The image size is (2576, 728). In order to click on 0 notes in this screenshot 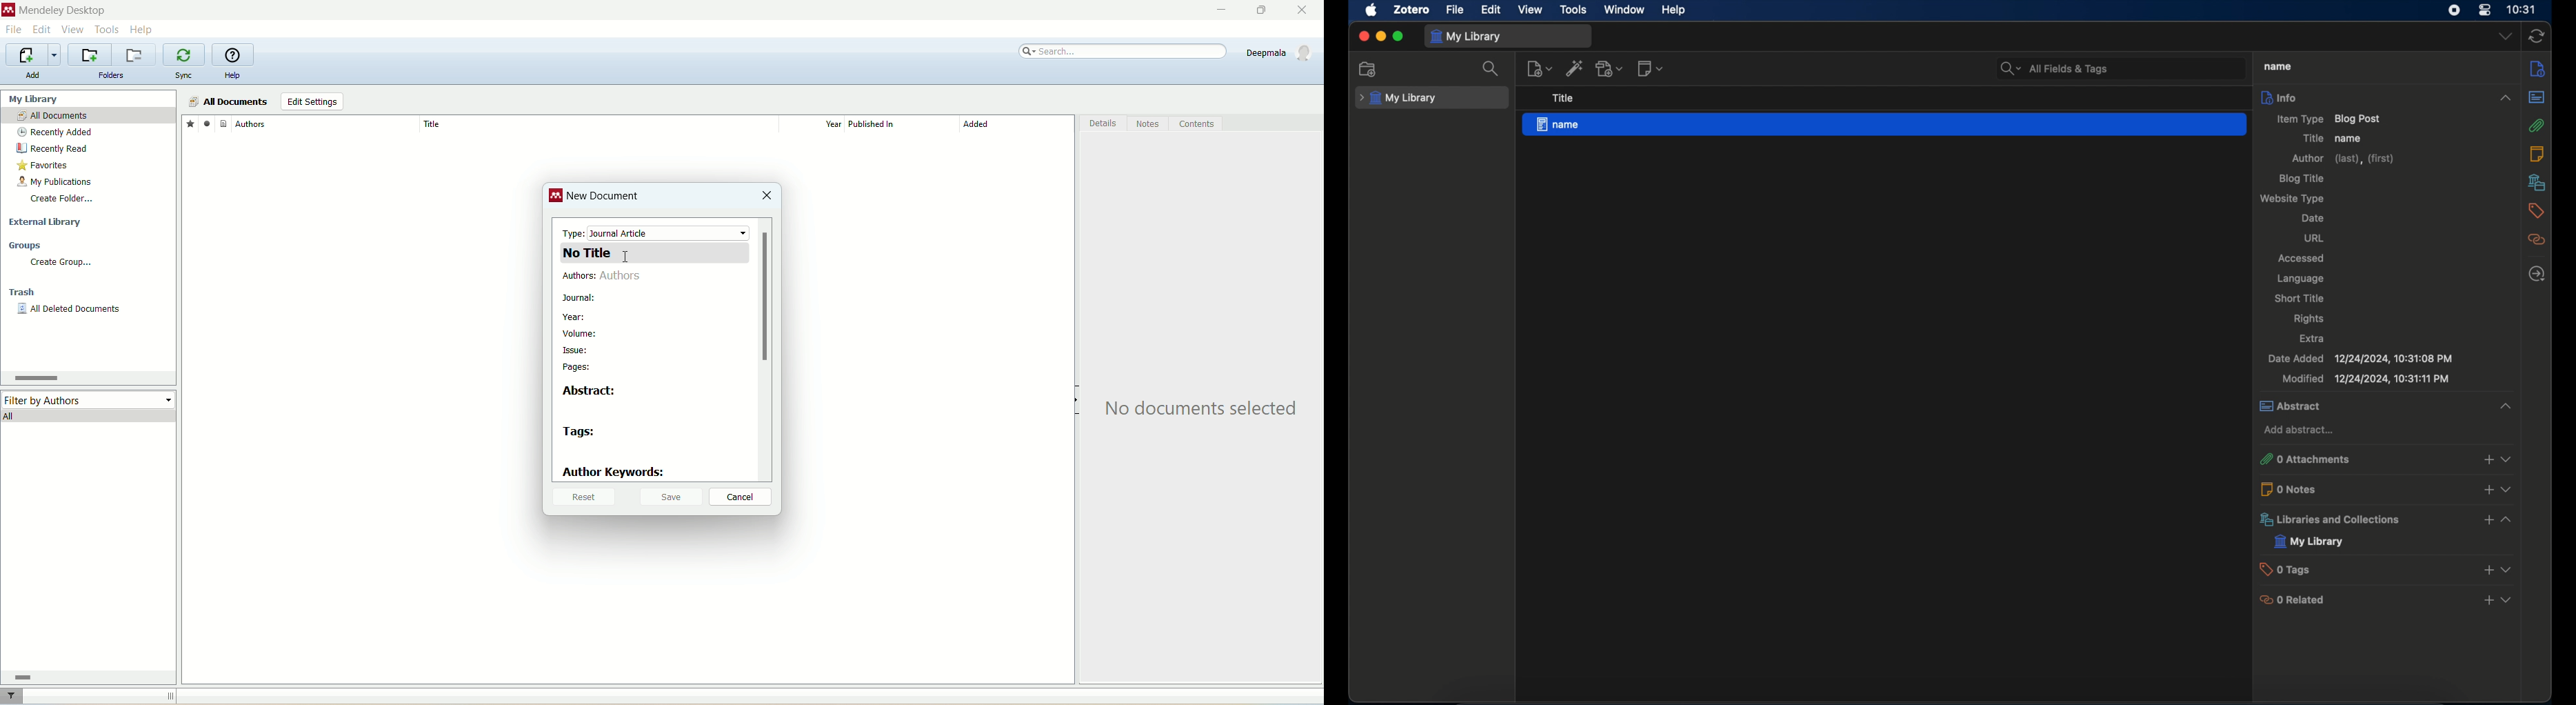, I will do `click(2388, 488)`.